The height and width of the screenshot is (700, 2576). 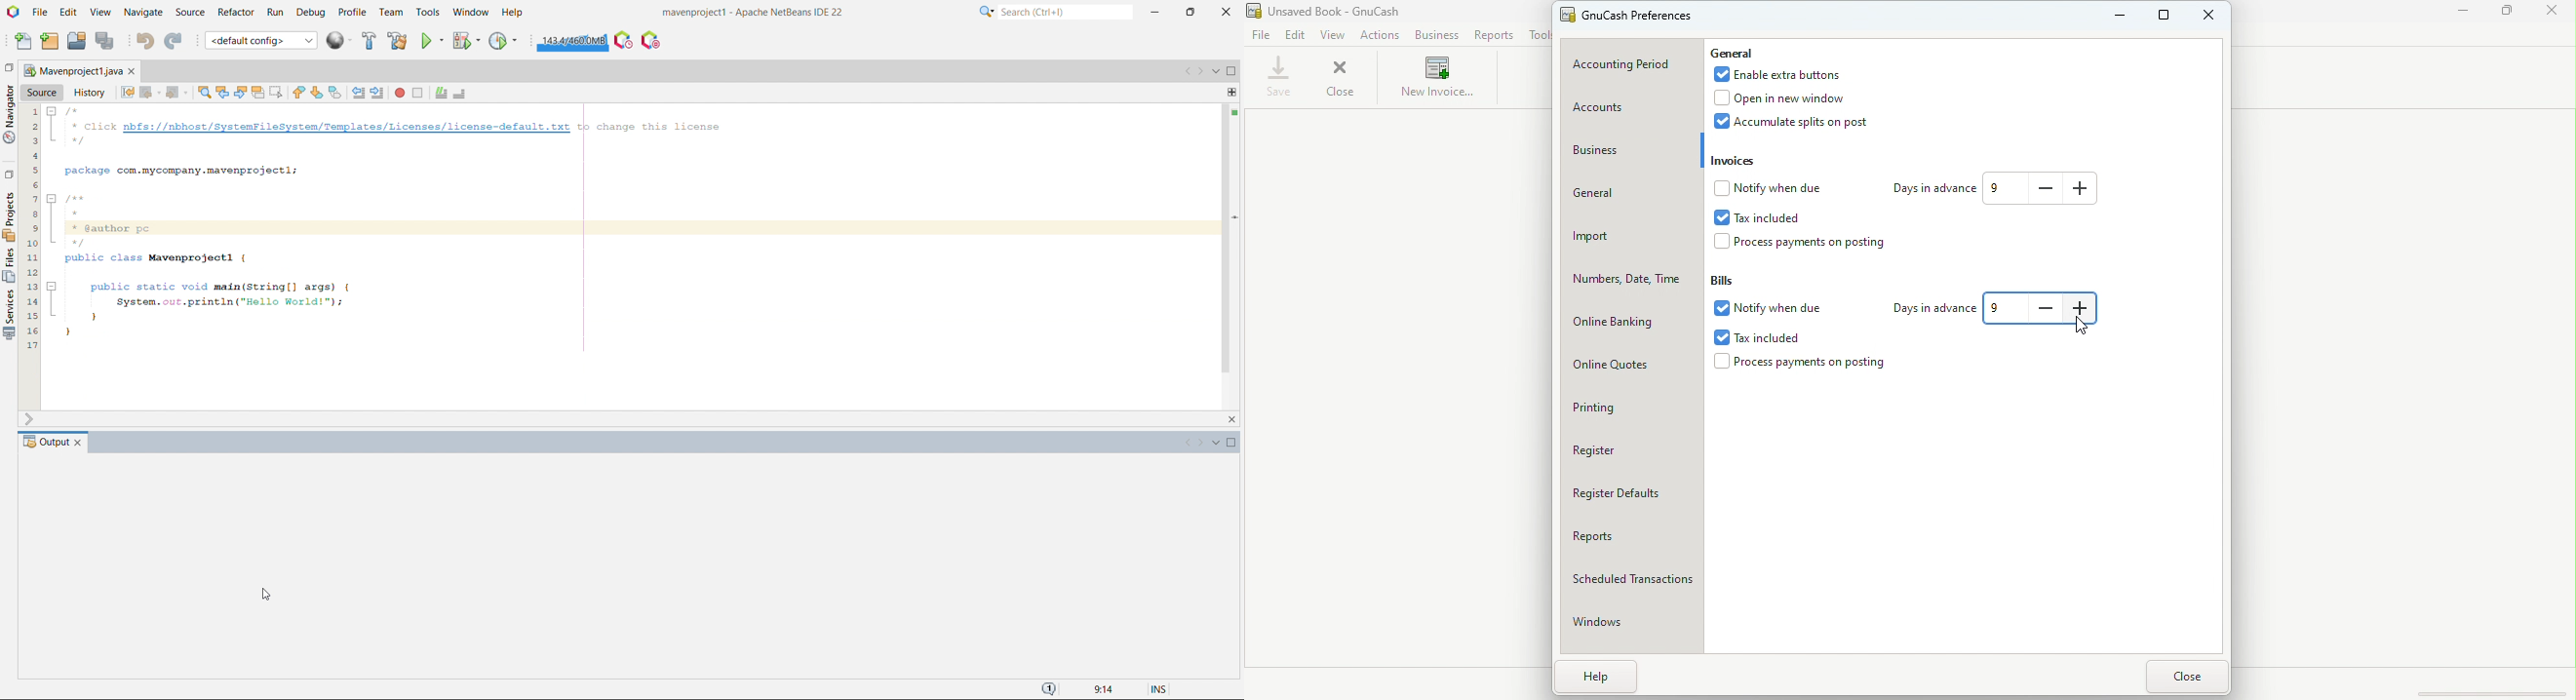 I want to click on h, so click(x=514, y=12).